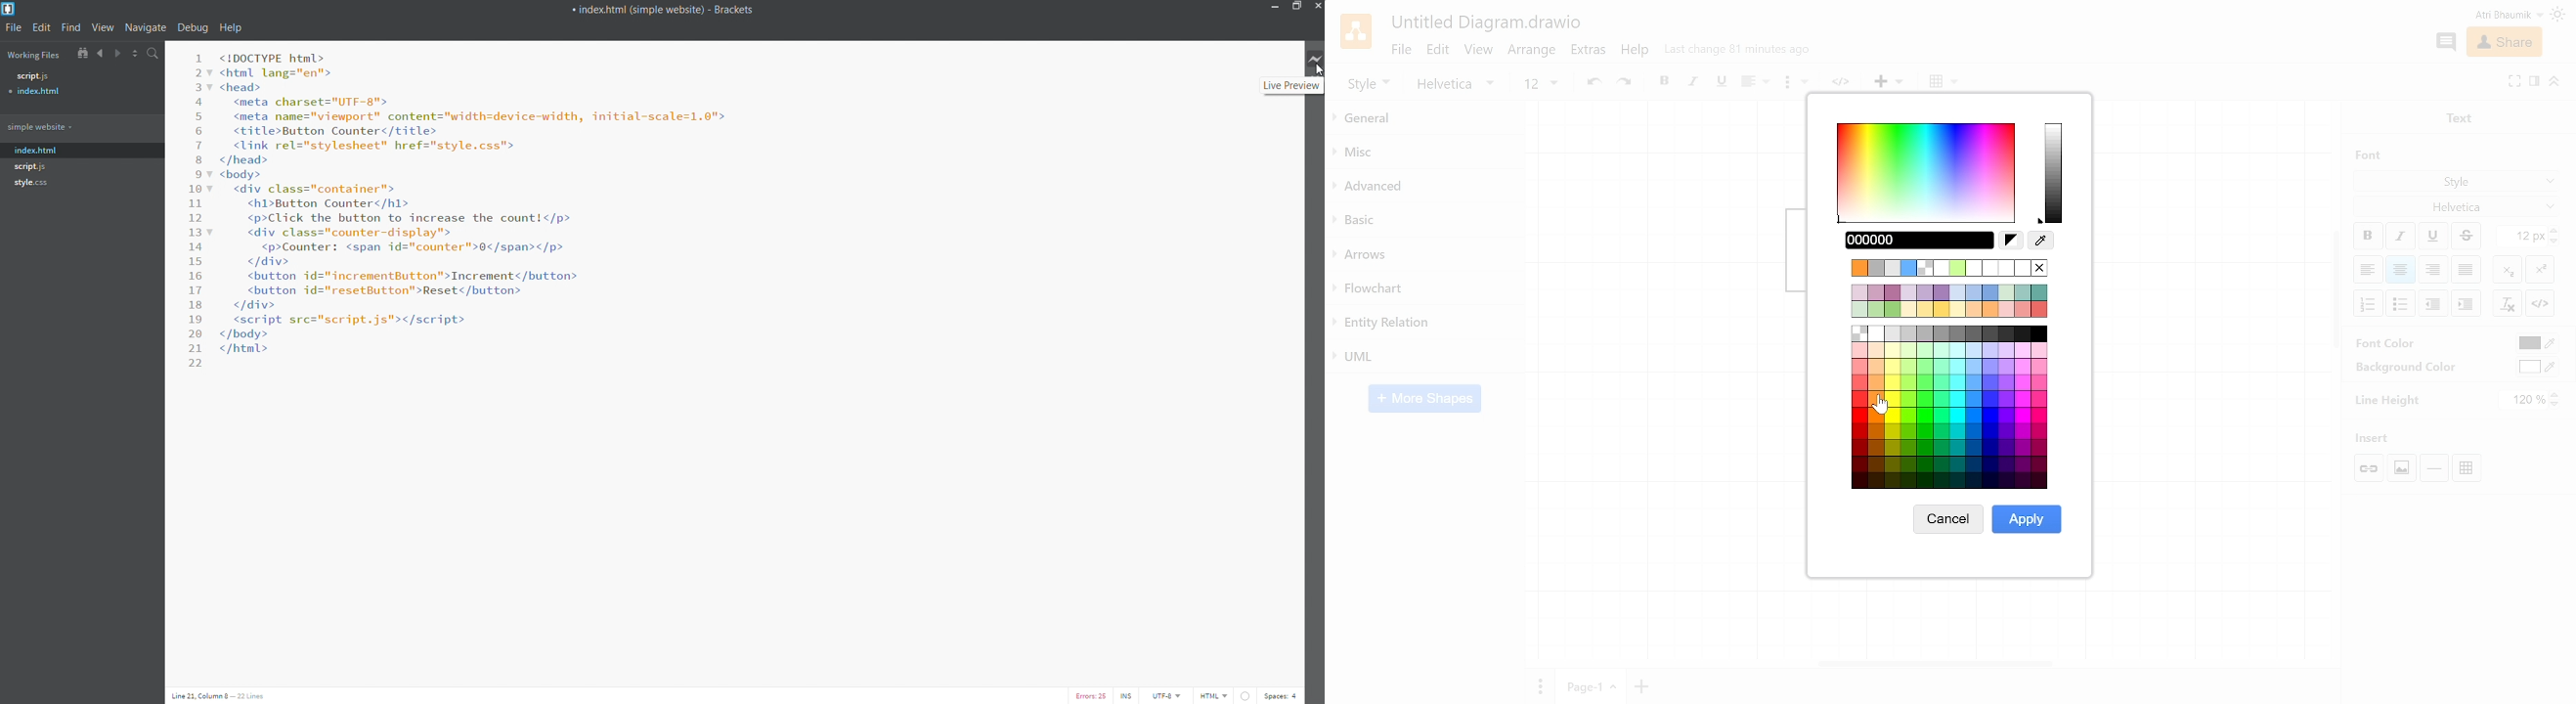 The width and height of the screenshot is (2576, 728). I want to click on cursor, so click(1878, 410).